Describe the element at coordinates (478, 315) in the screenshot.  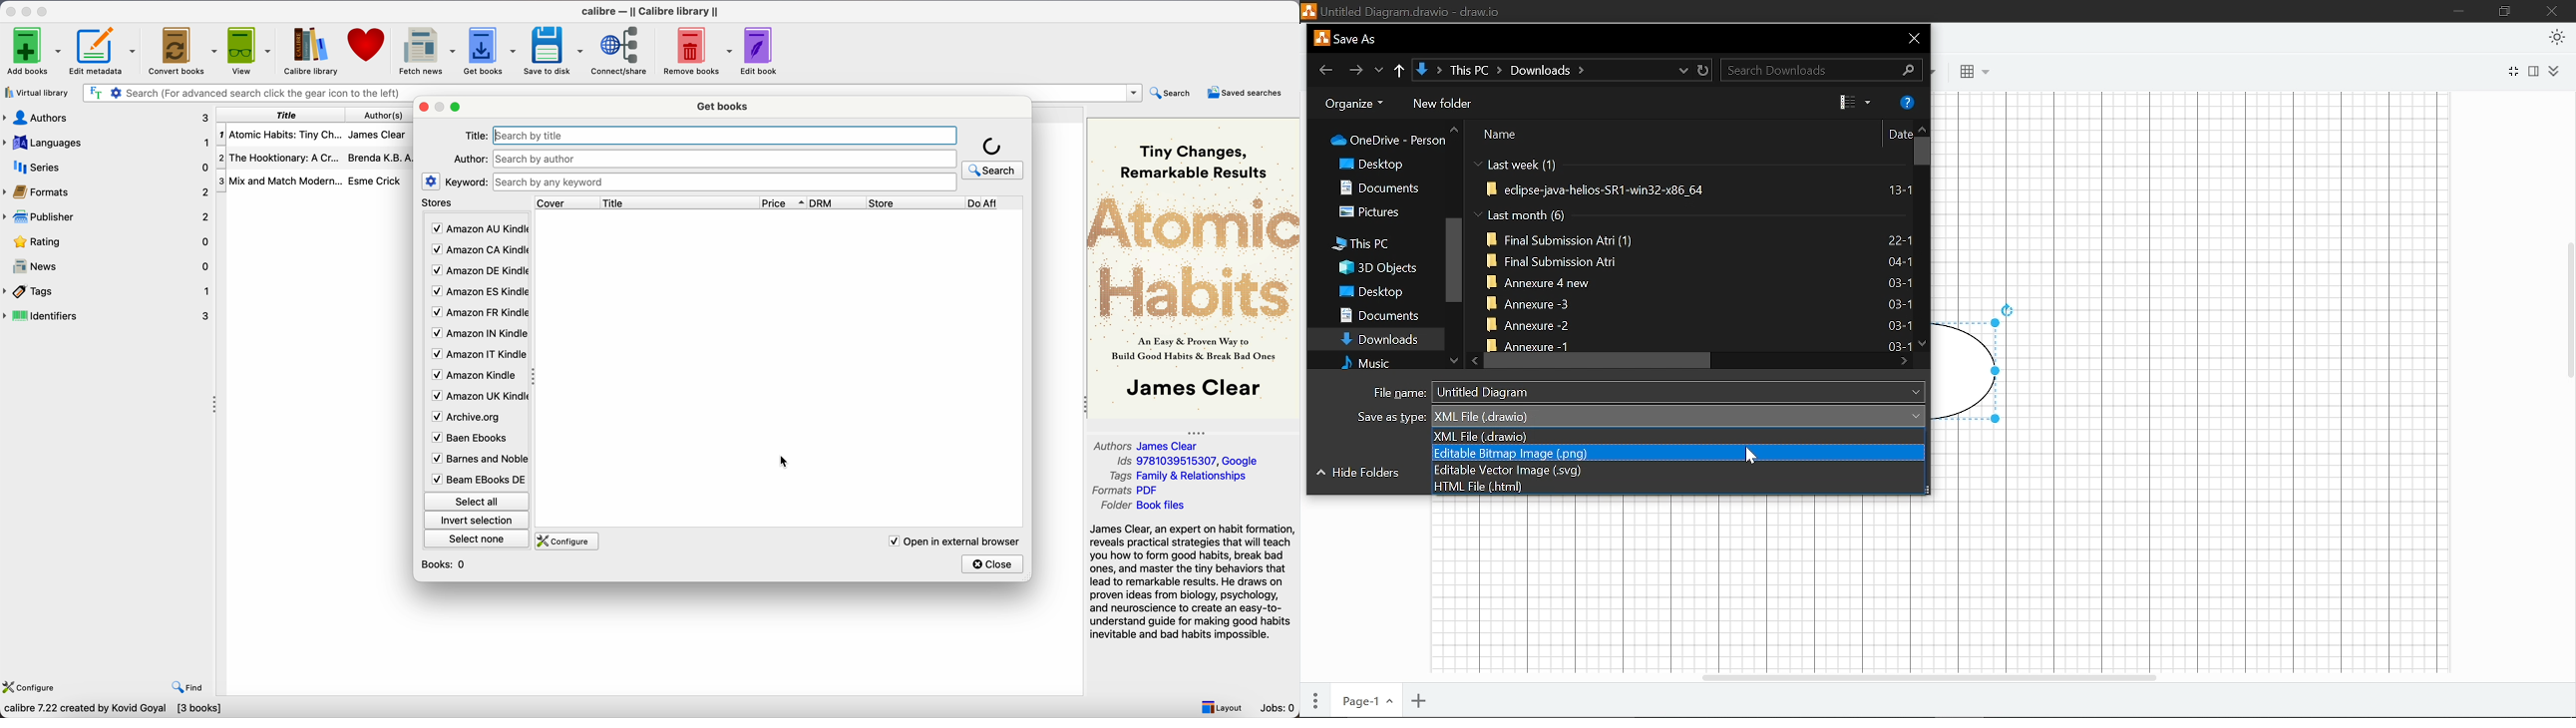
I see `Amazon FR Kindle` at that location.